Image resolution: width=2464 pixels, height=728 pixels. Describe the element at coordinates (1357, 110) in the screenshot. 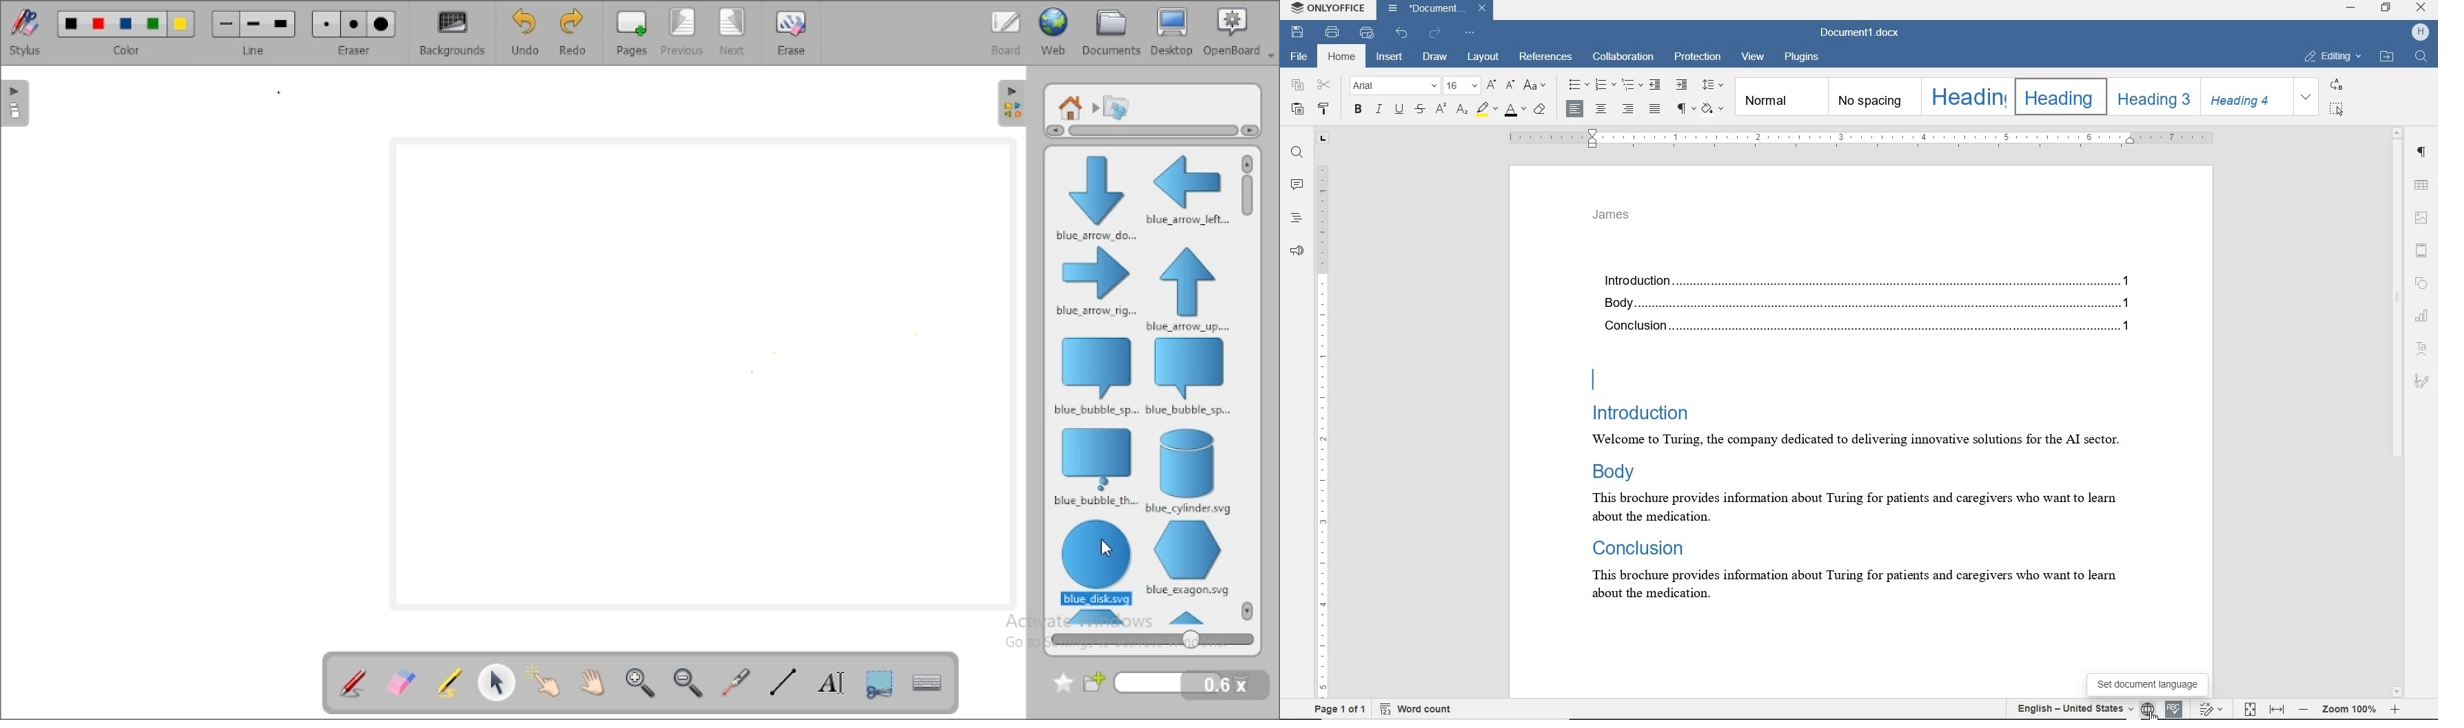

I see `bold` at that location.